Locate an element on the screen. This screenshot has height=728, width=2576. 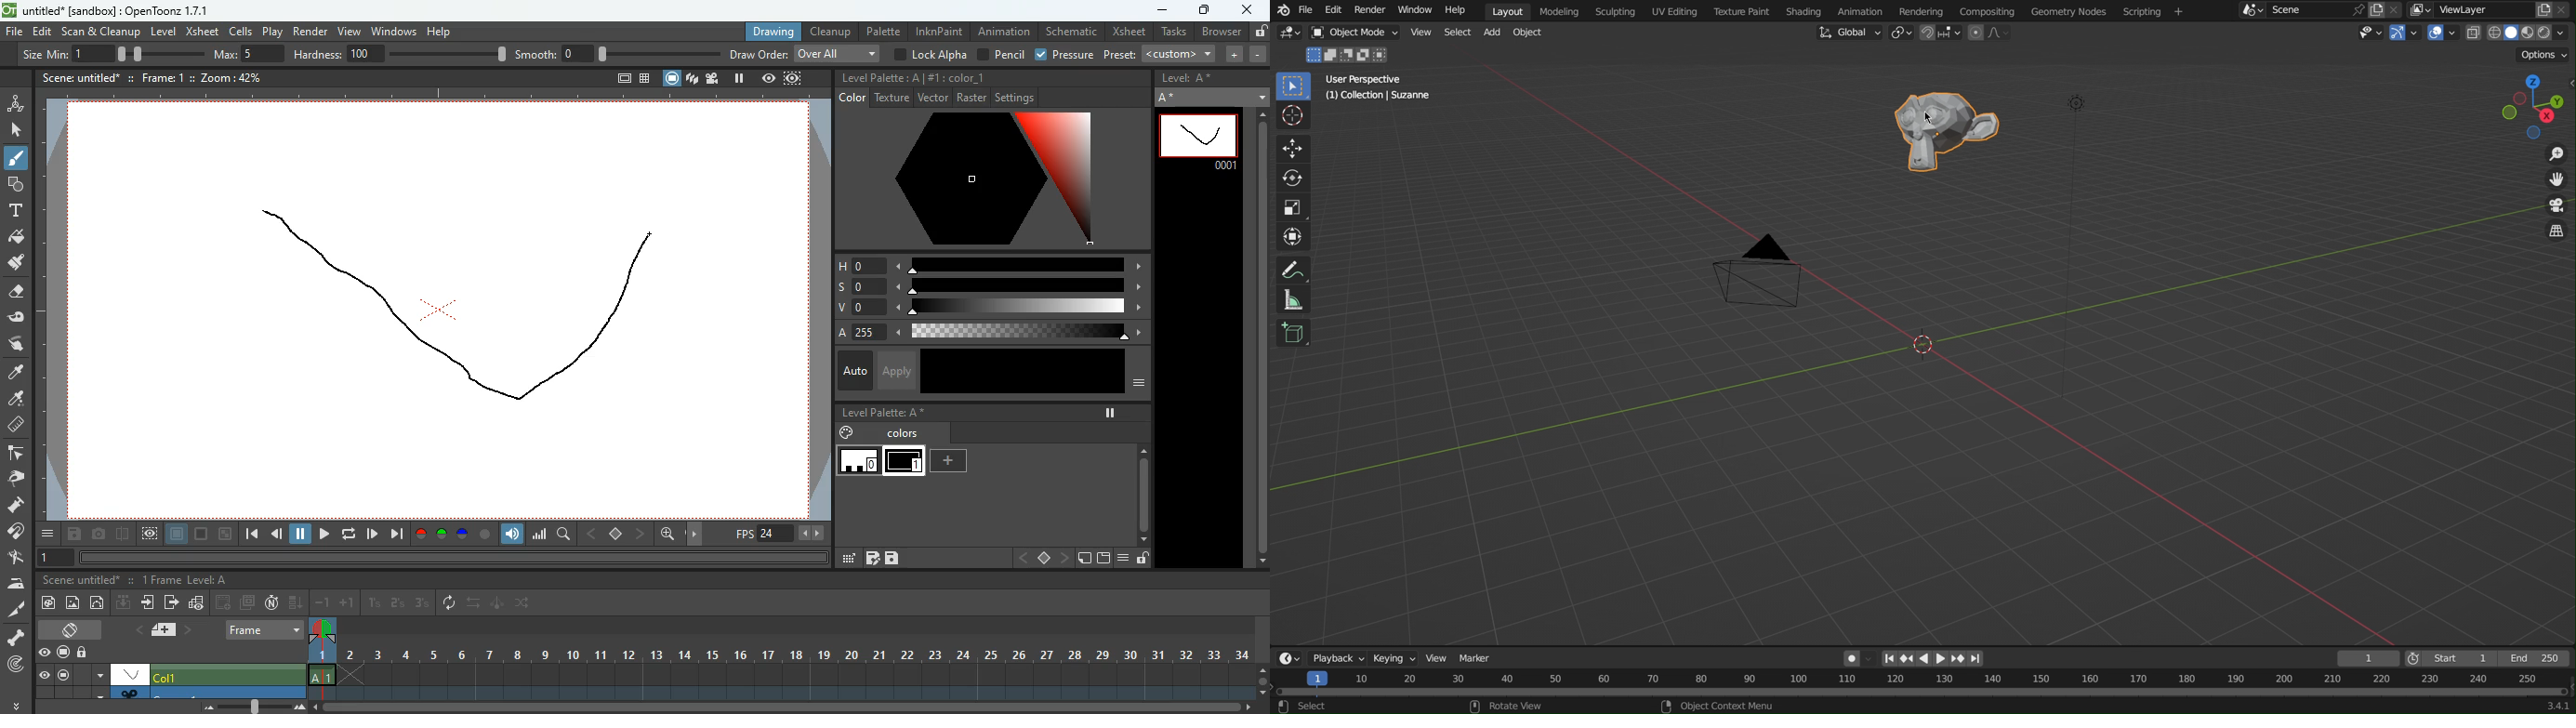
zoom is located at coordinates (667, 534).